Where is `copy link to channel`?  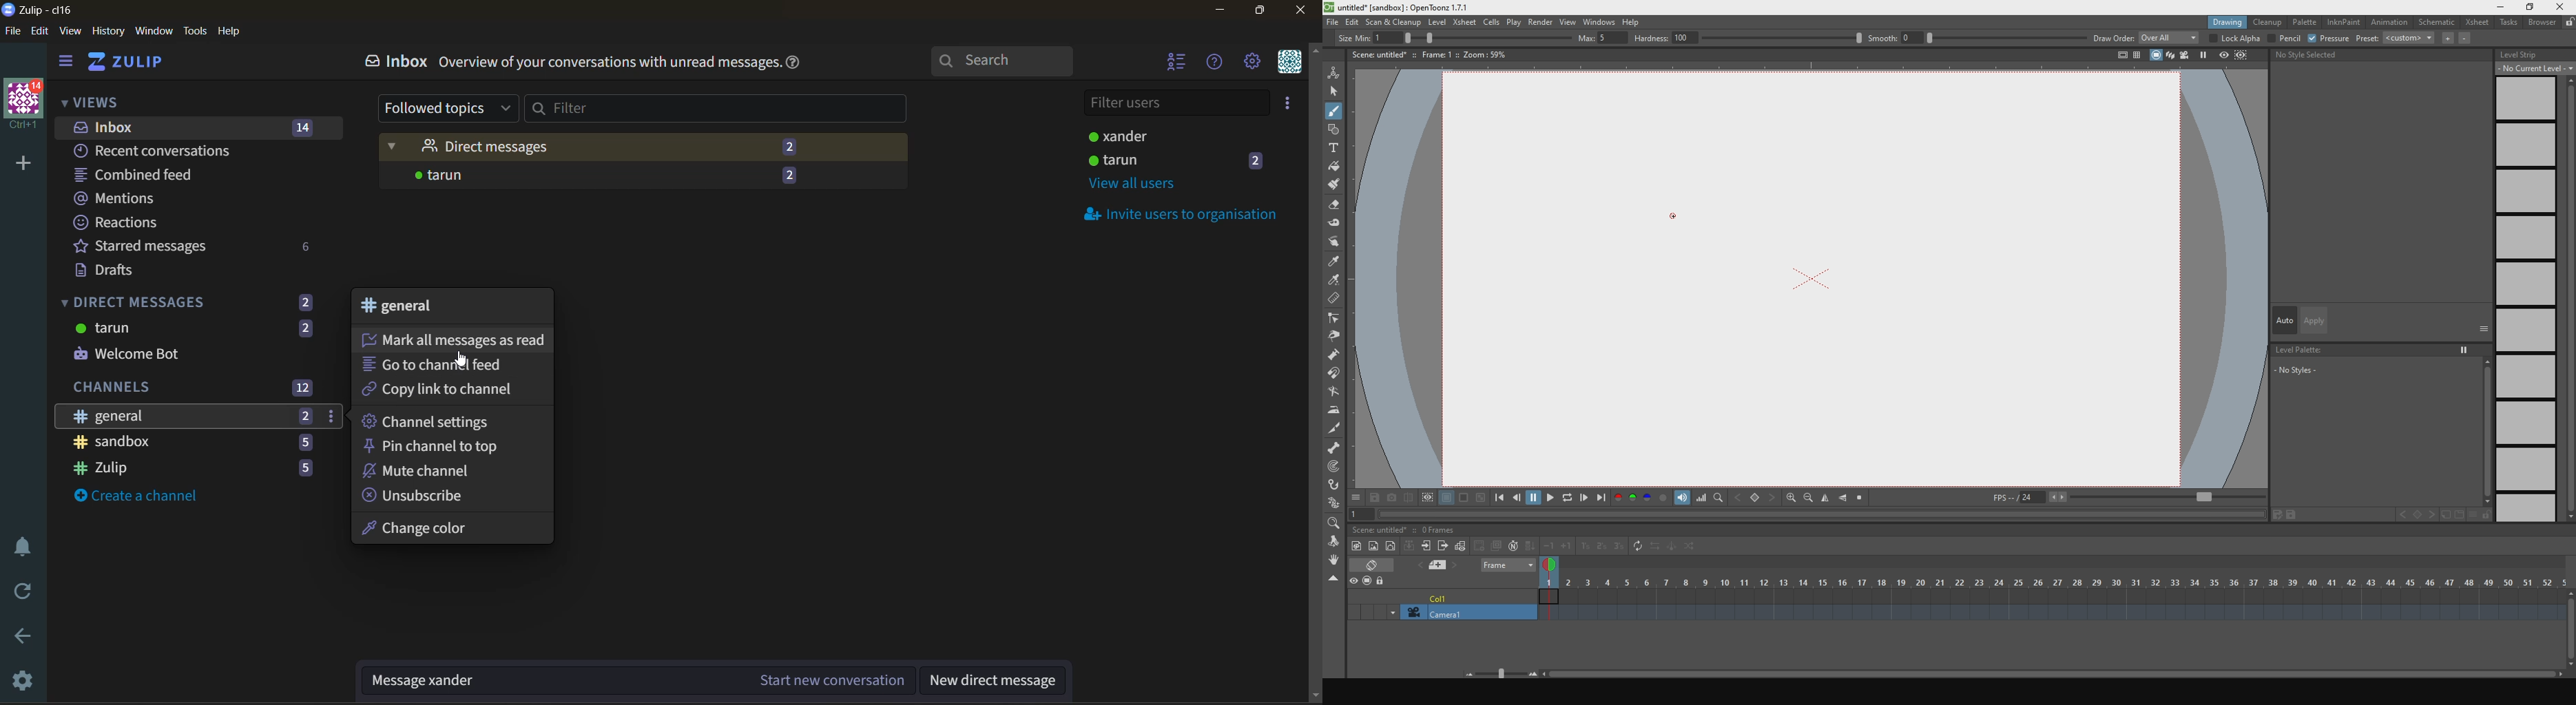 copy link to channel is located at coordinates (440, 392).